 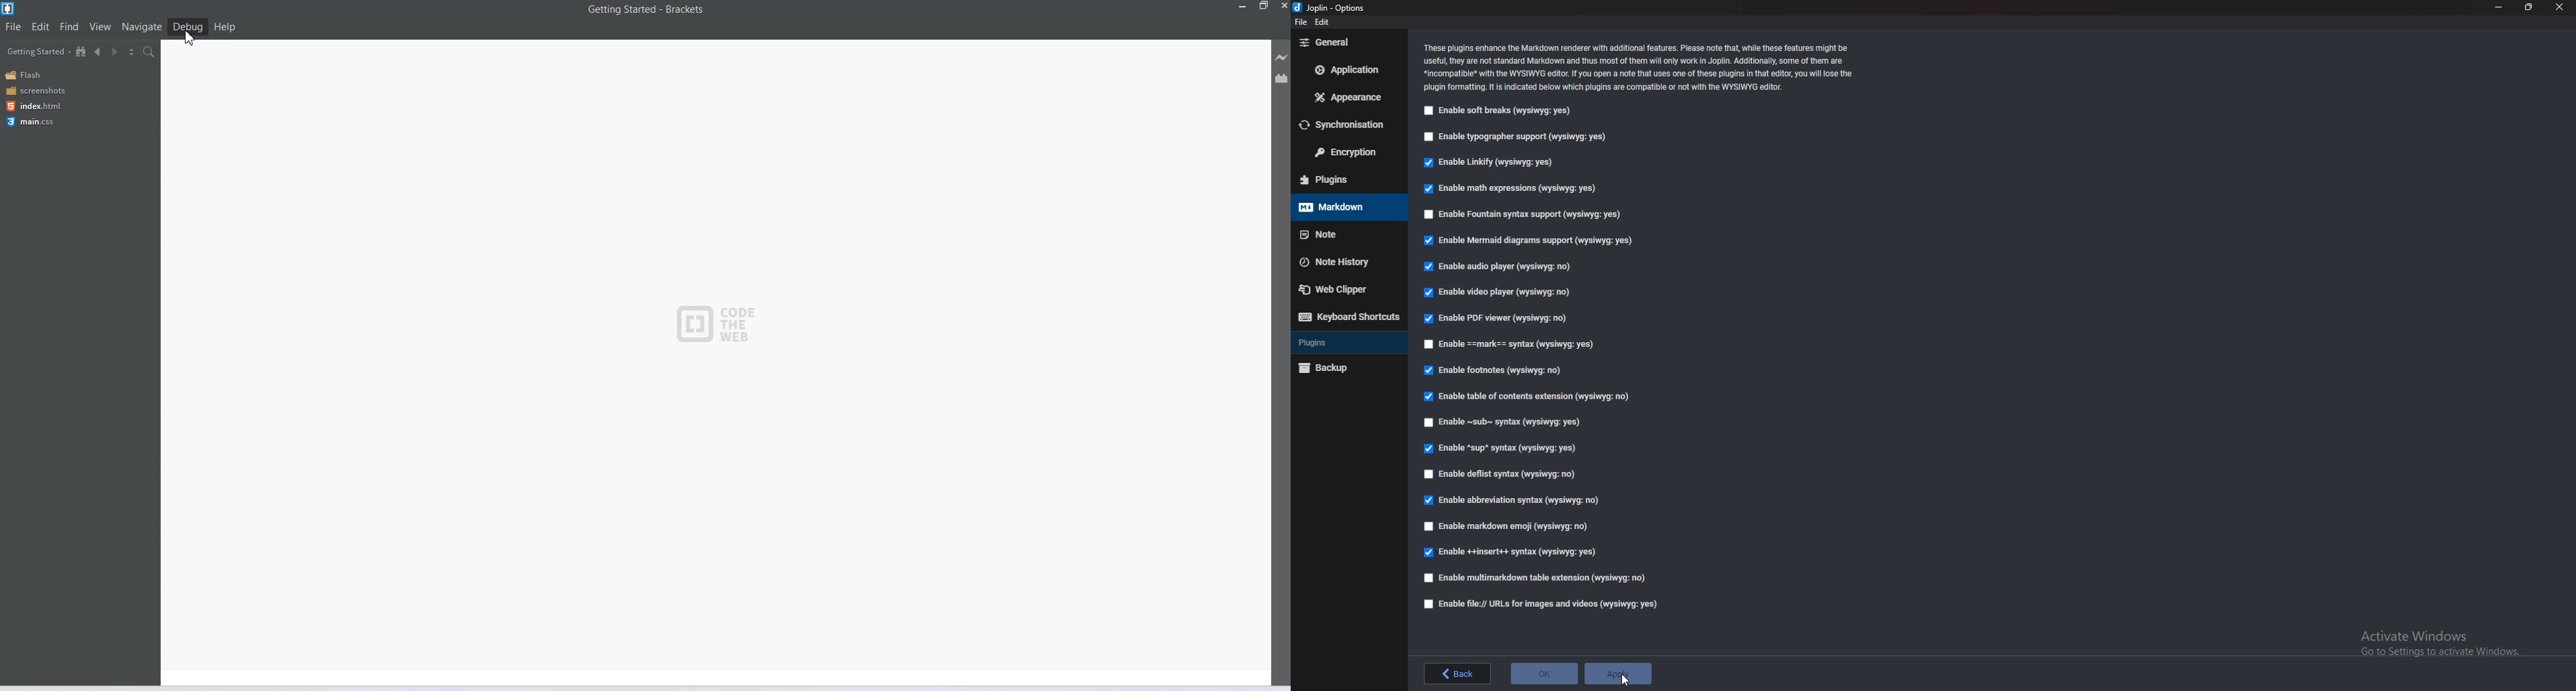 What do you see at coordinates (1500, 449) in the screenshot?
I see `Enable sup syntax` at bounding box center [1500, 449].